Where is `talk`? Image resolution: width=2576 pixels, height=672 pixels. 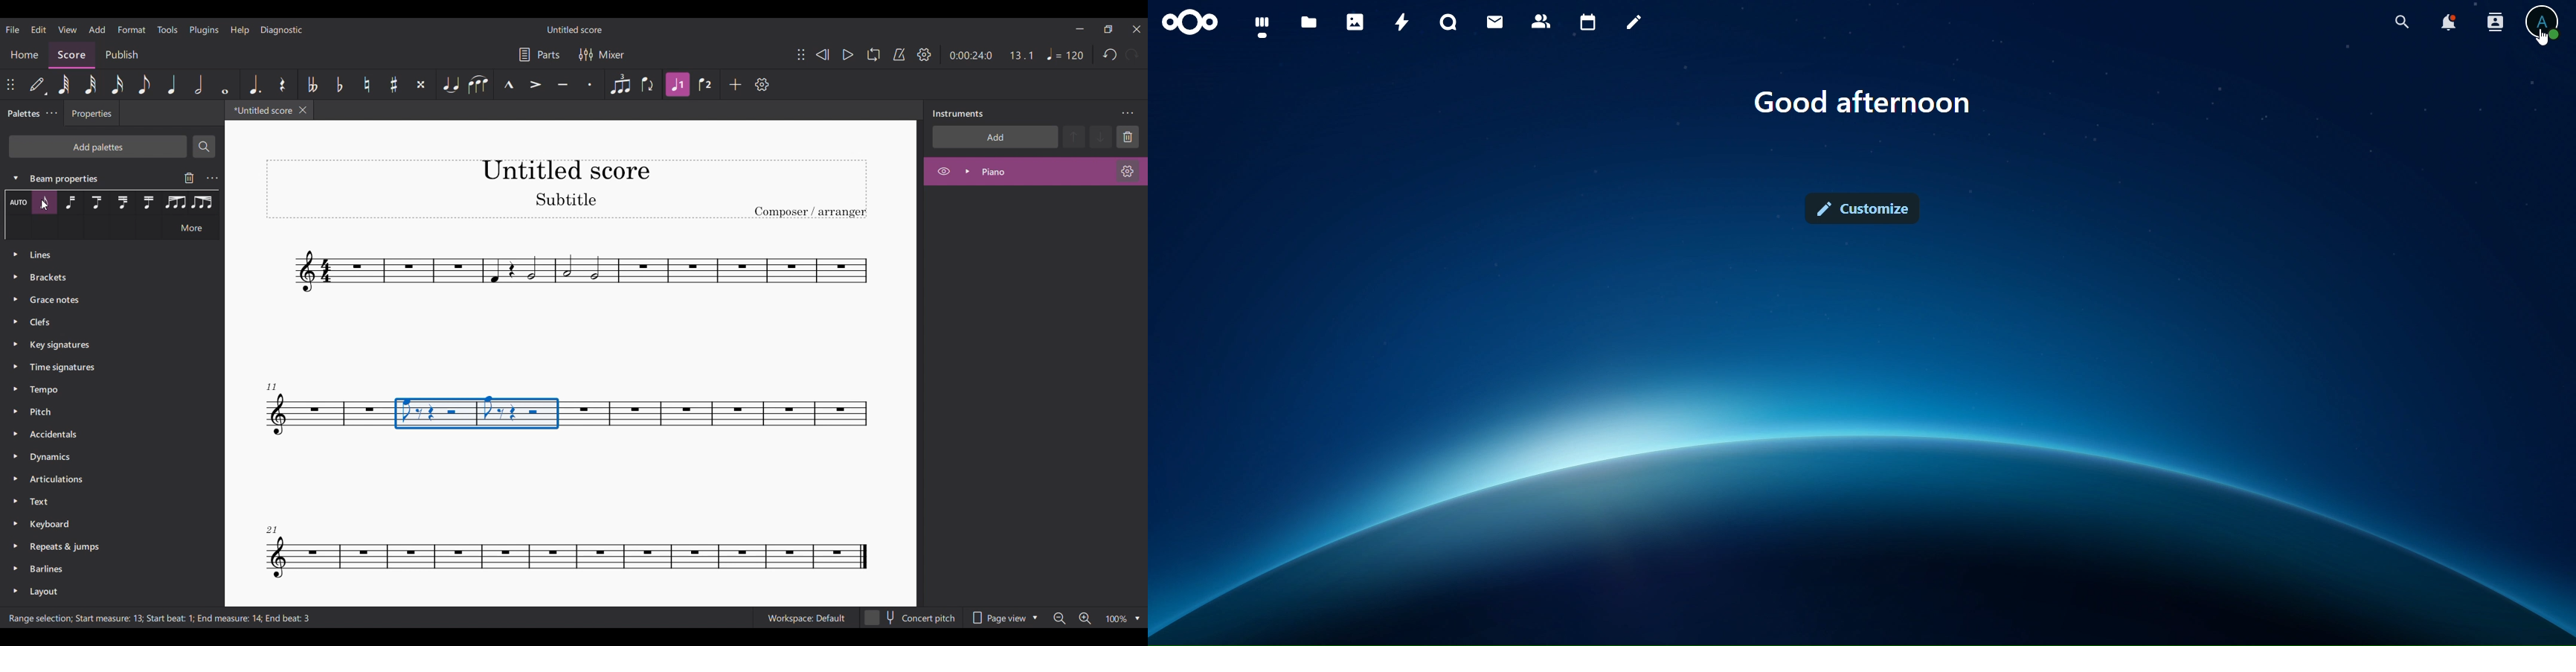 talk is located at coordinates (1445, 24).